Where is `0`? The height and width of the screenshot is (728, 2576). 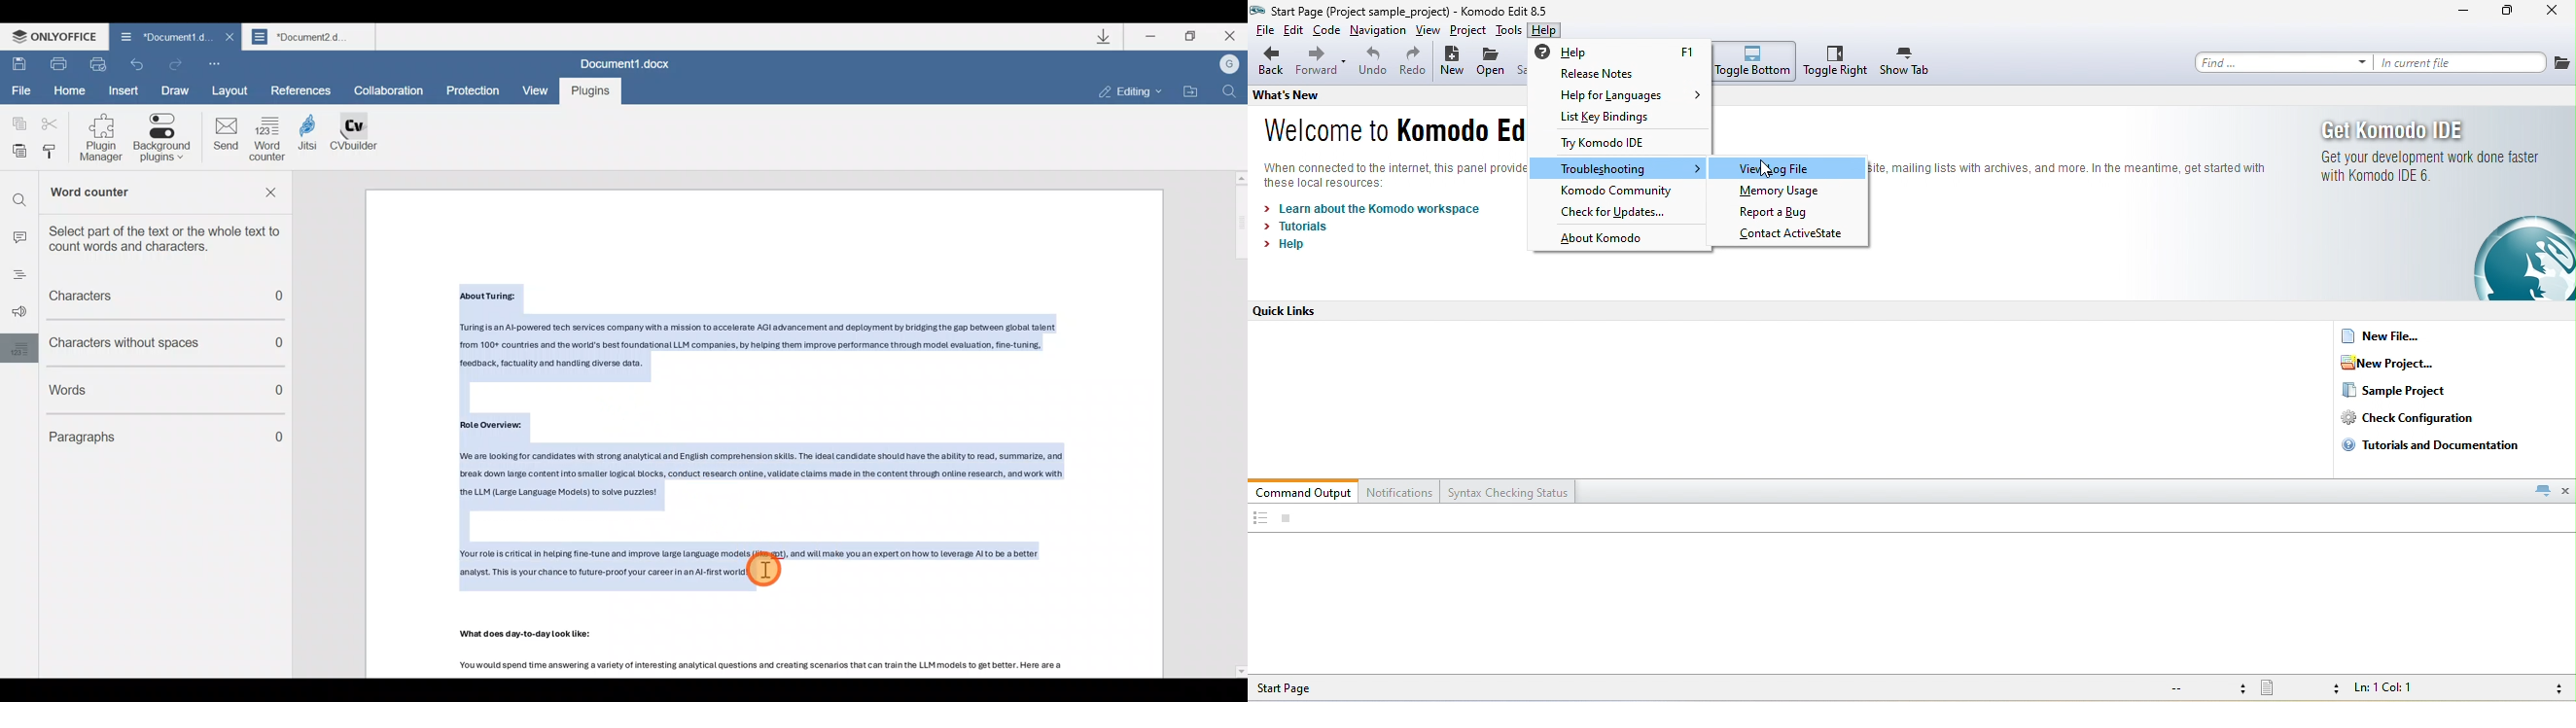 0 is located at coordinates (281, 439).